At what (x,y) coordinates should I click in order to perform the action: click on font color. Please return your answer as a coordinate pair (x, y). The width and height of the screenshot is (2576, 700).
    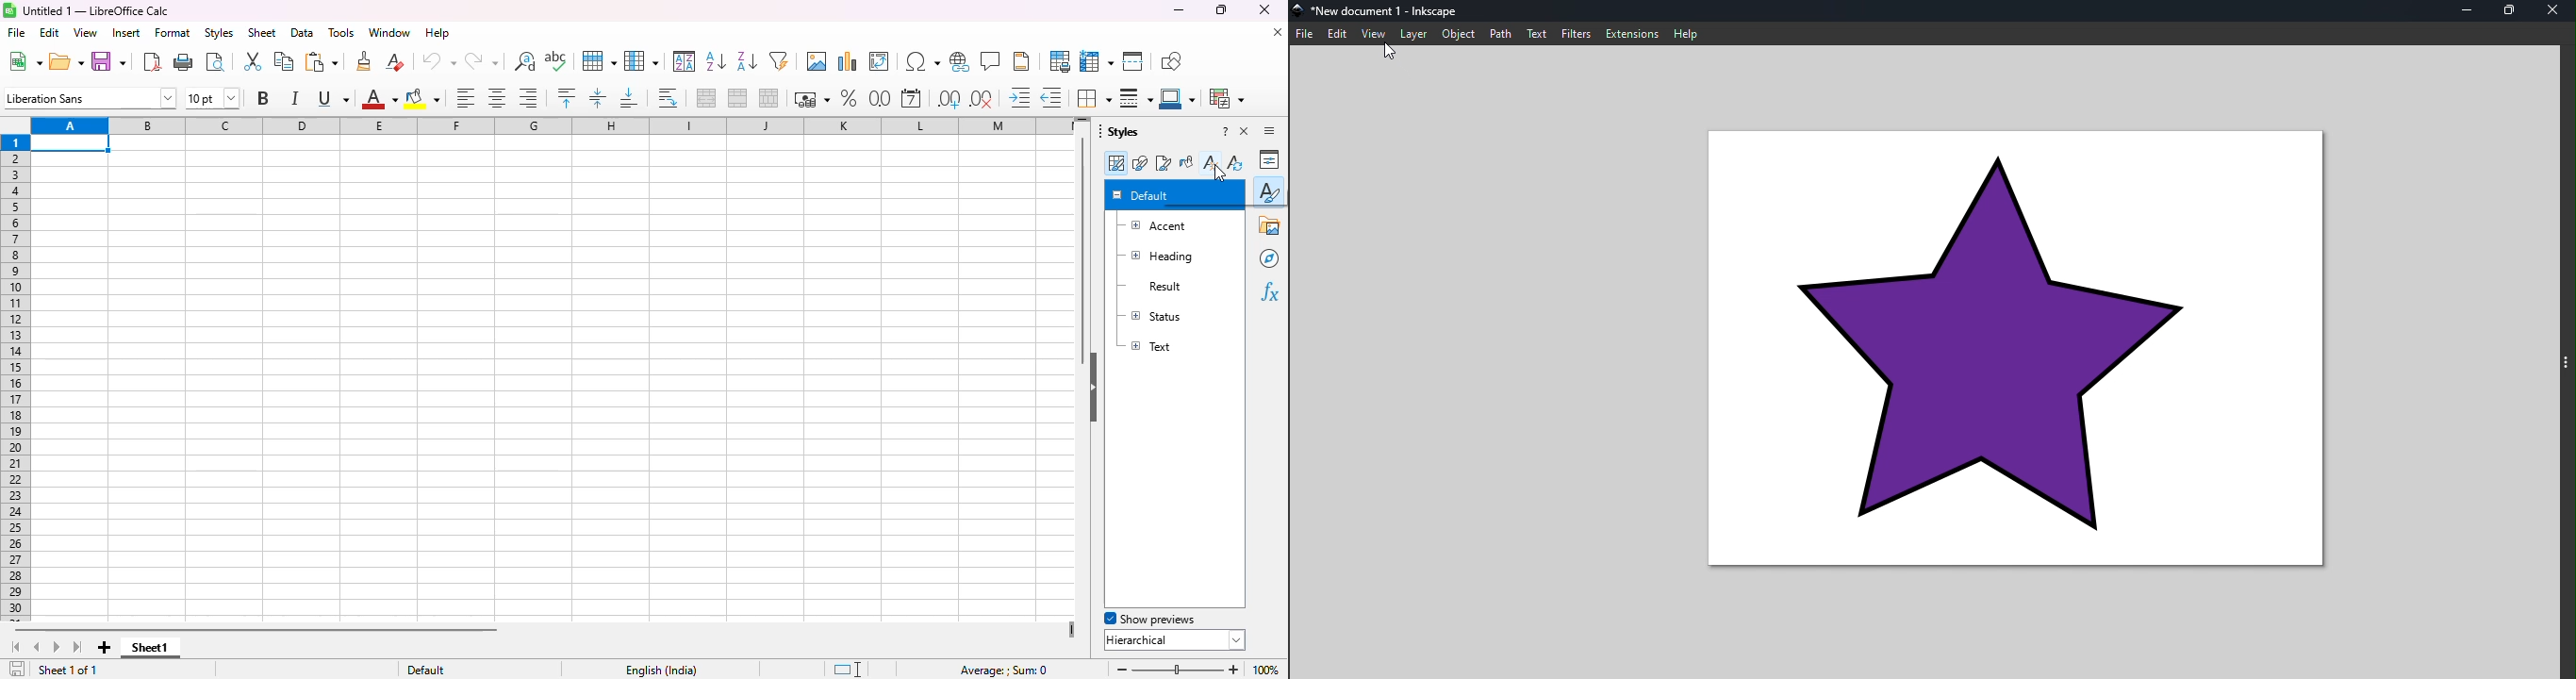
    Looking at the image, I should click on (380, 98).